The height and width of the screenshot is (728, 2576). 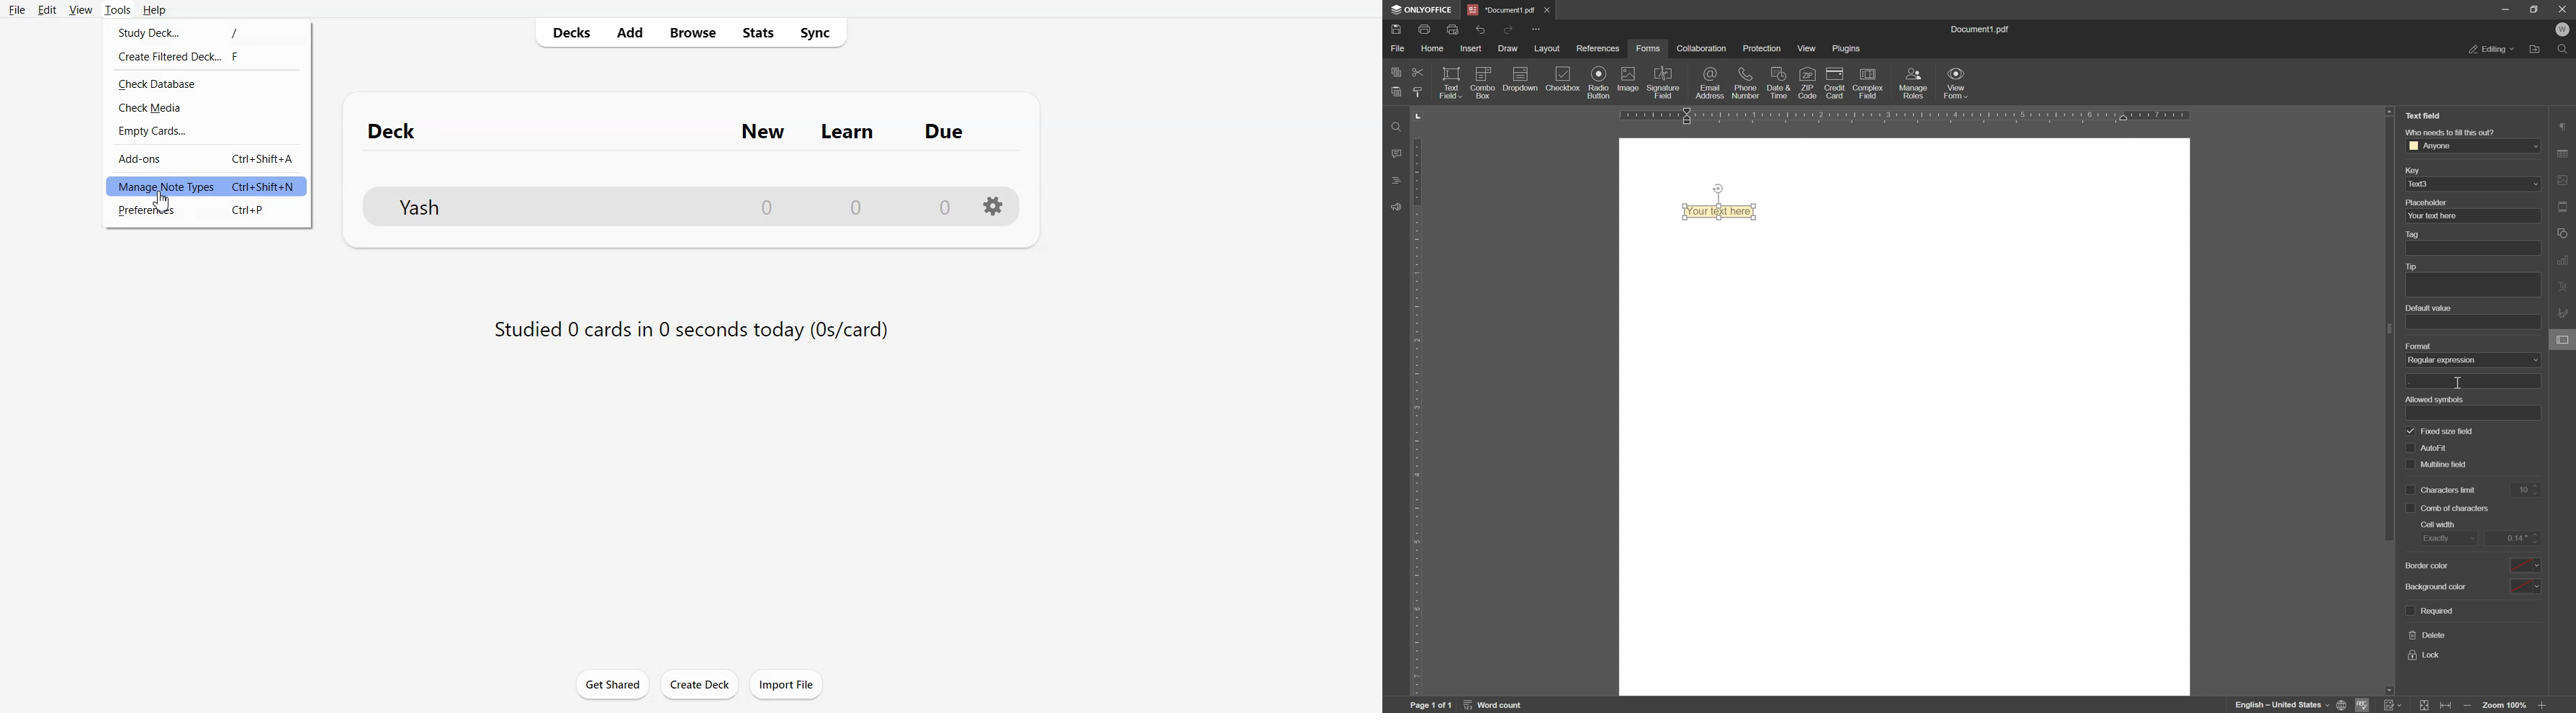 I want to click on Create Deck, so click(x=699, y=683).